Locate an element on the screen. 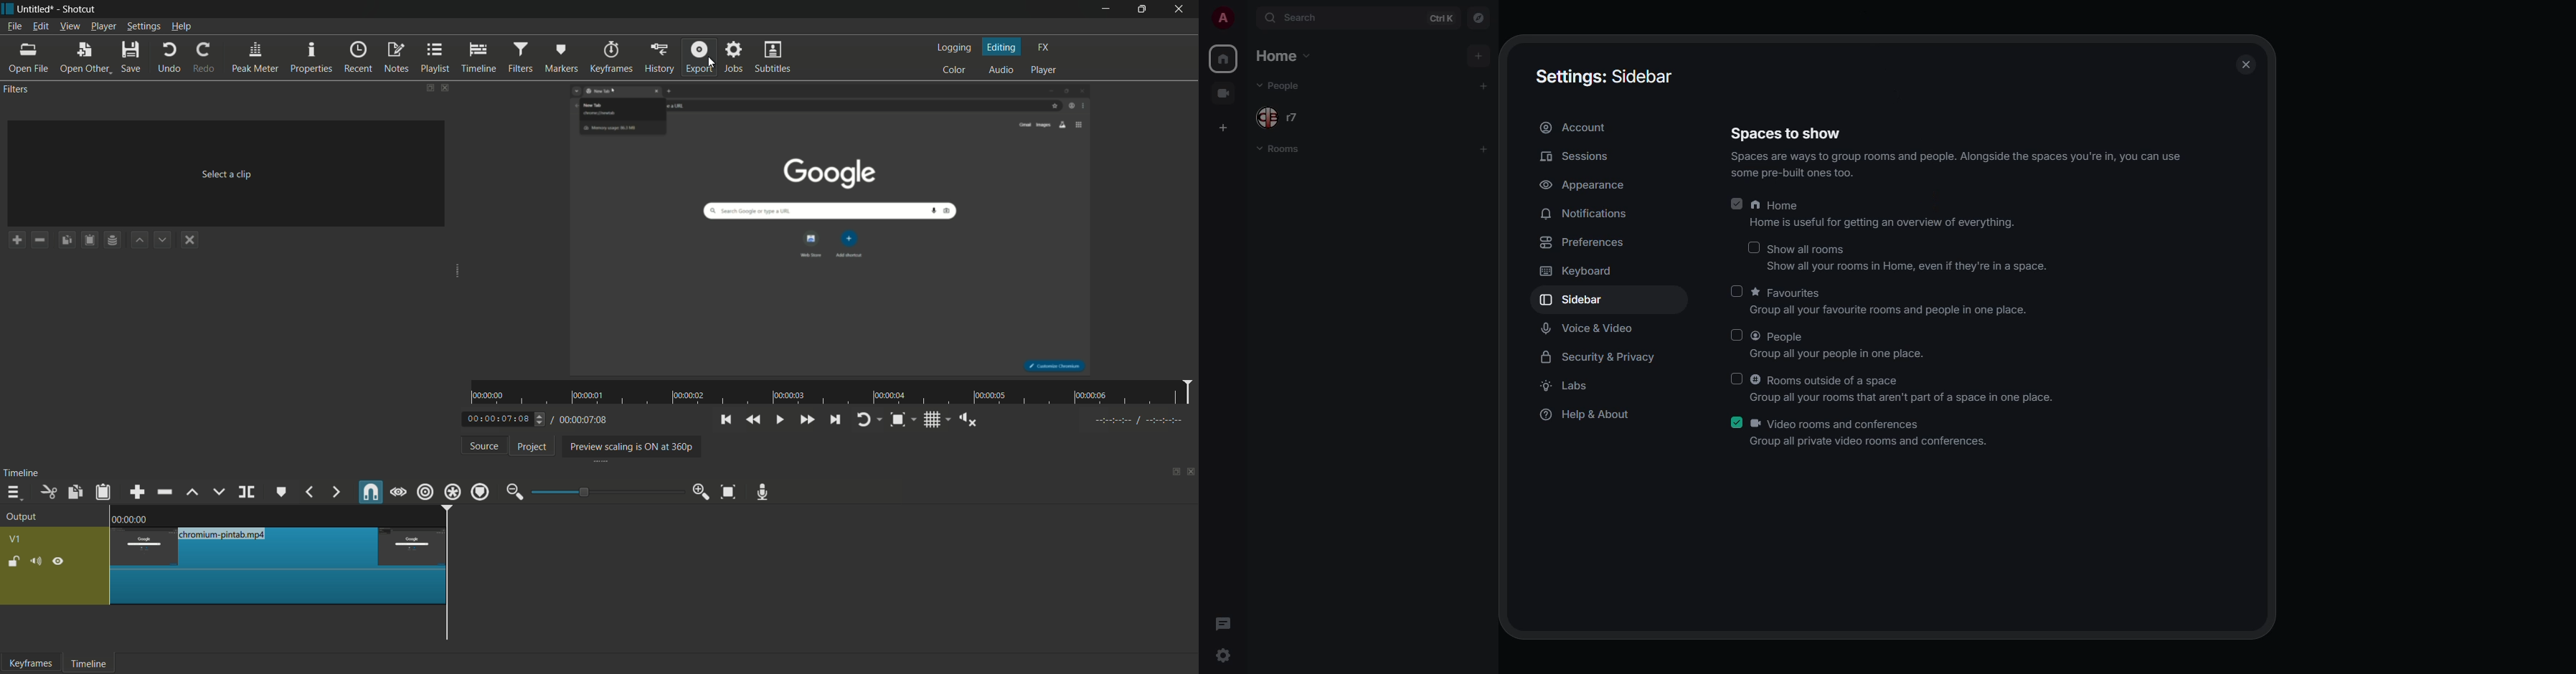 This screenshot has width=2576, height=700. sidebar is located at coordinates (1583, 300).